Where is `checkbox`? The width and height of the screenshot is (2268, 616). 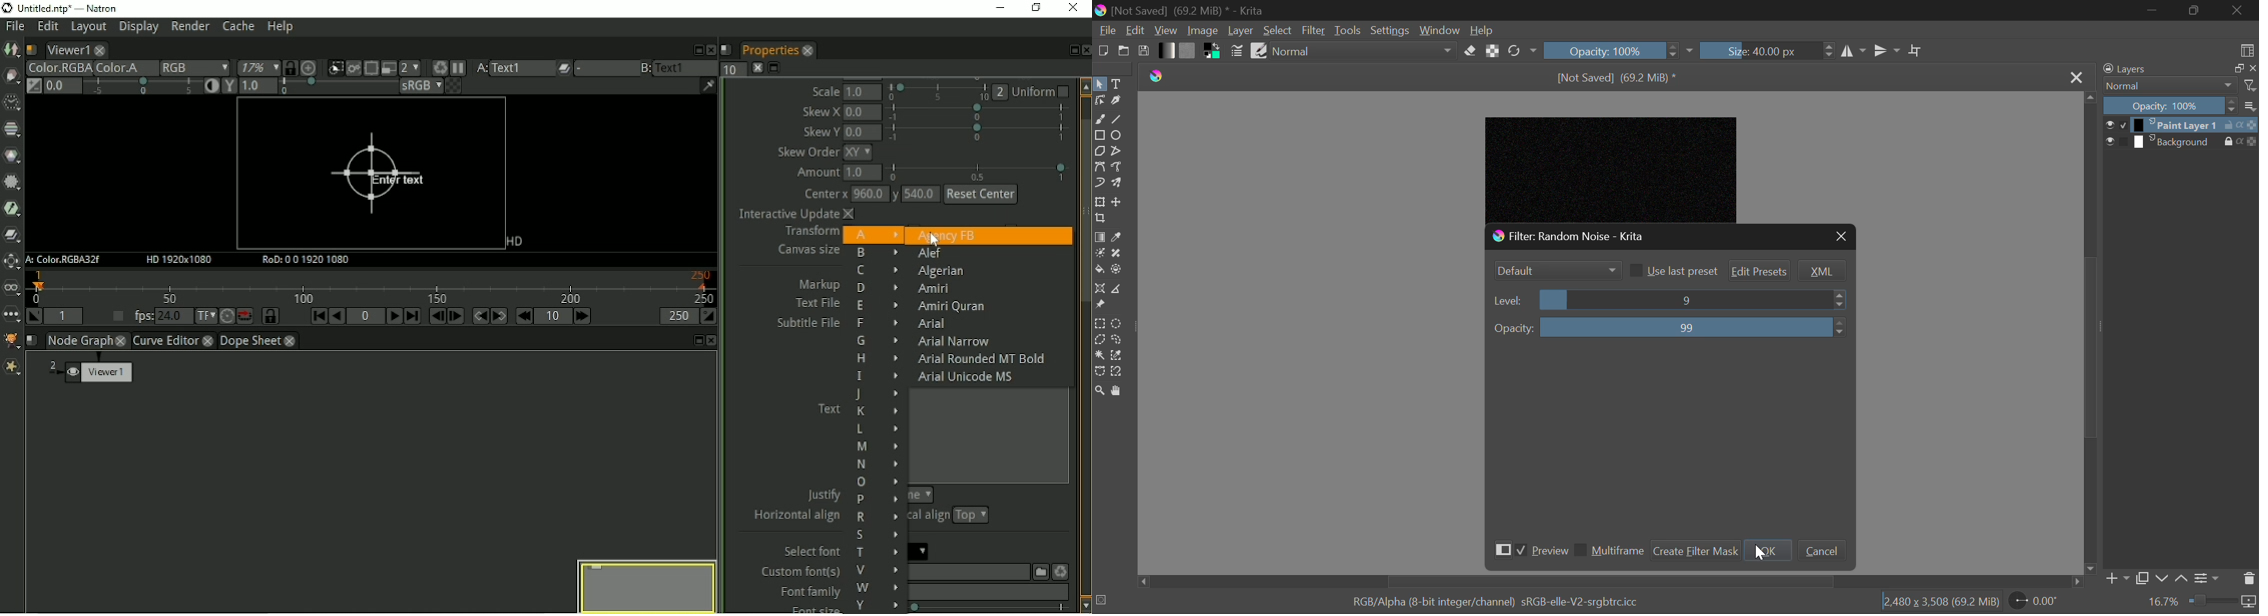
checkbox is located at coordinates (2121, 125).